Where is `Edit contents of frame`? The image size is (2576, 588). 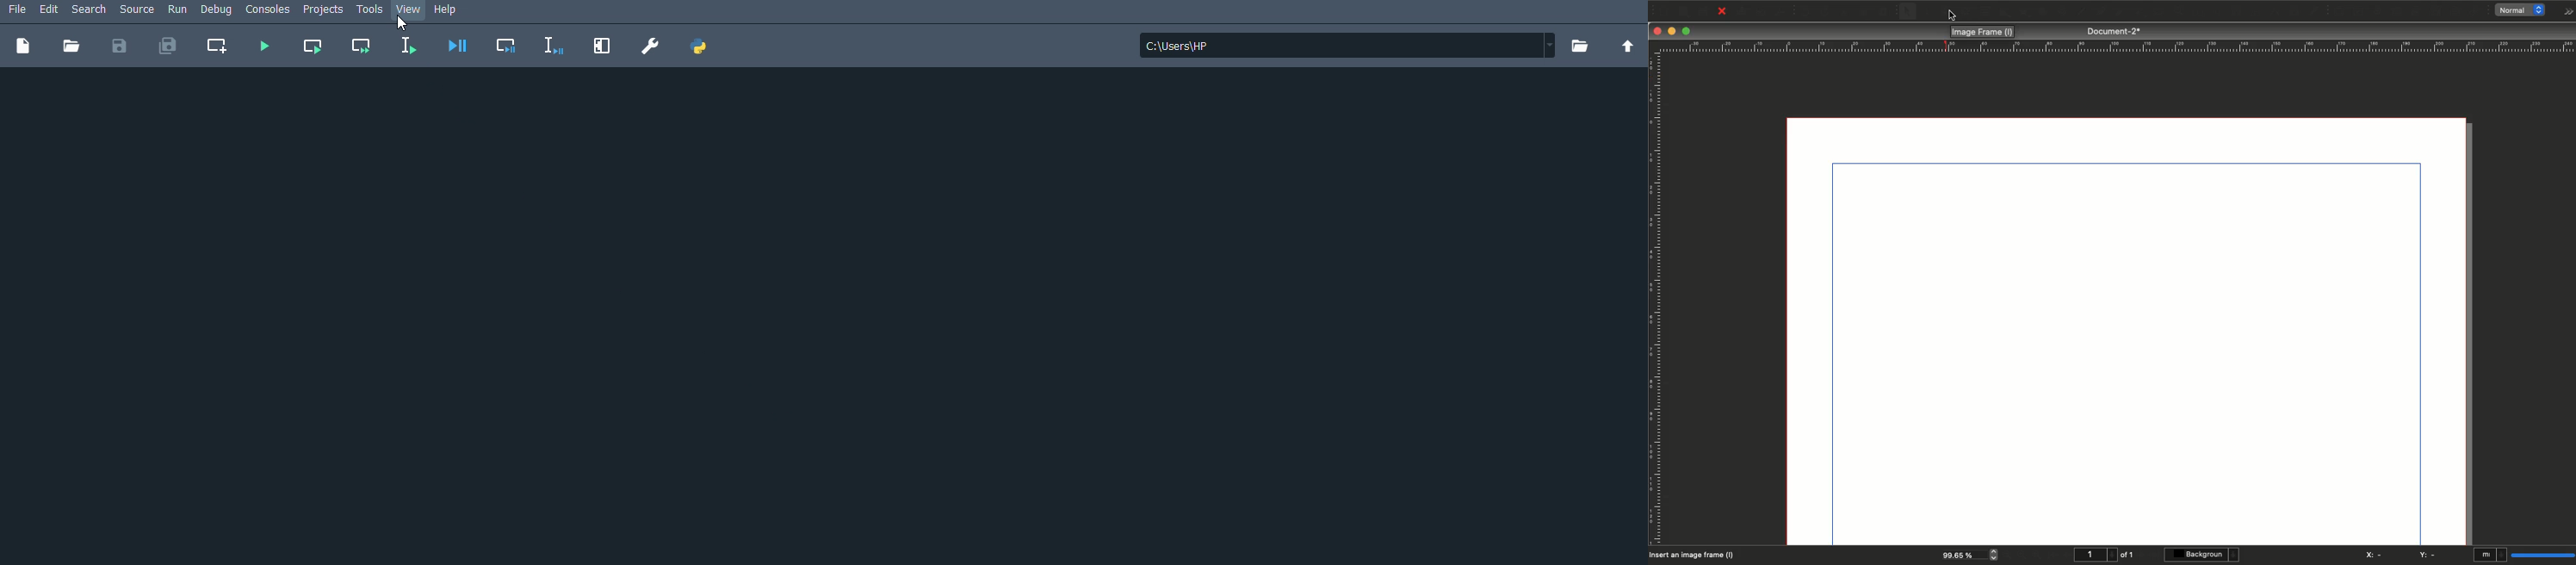 Edit contents of frame is located at coordinates (2185, 12).